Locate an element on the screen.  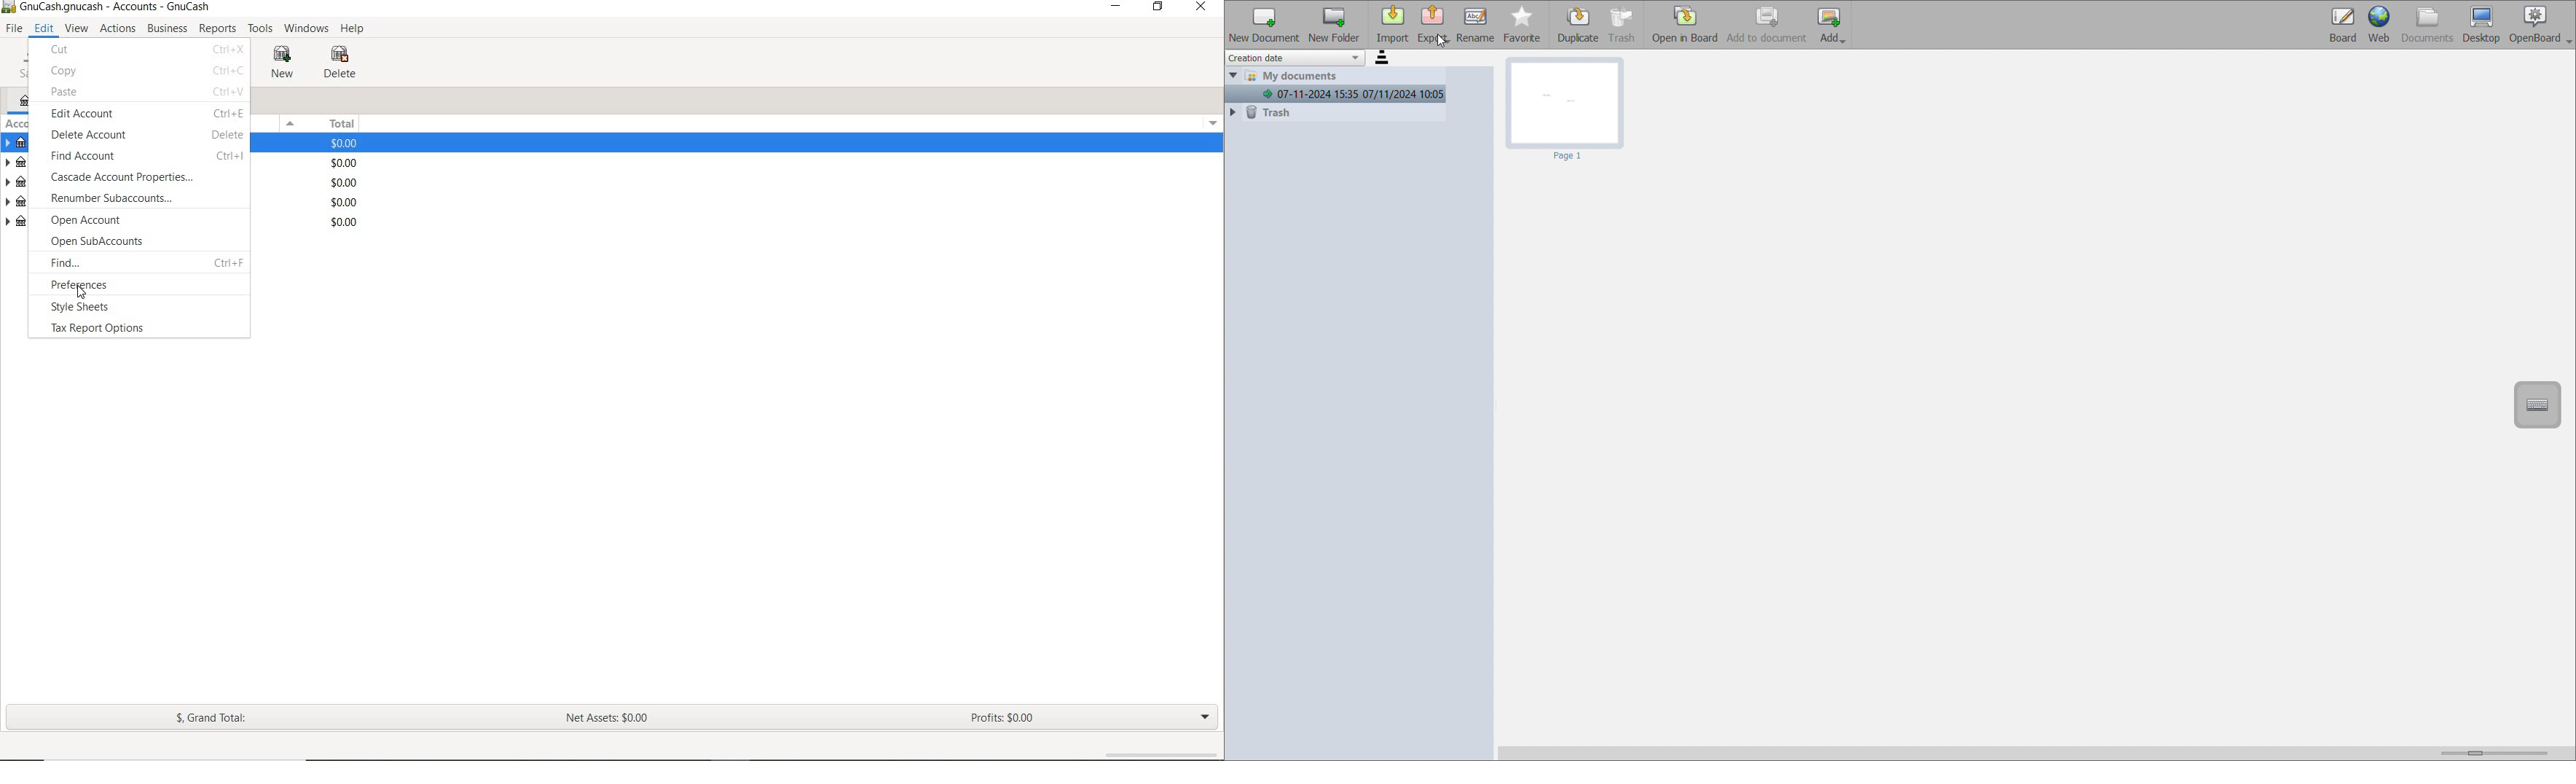
documents is located at coordinates (2428, 25).